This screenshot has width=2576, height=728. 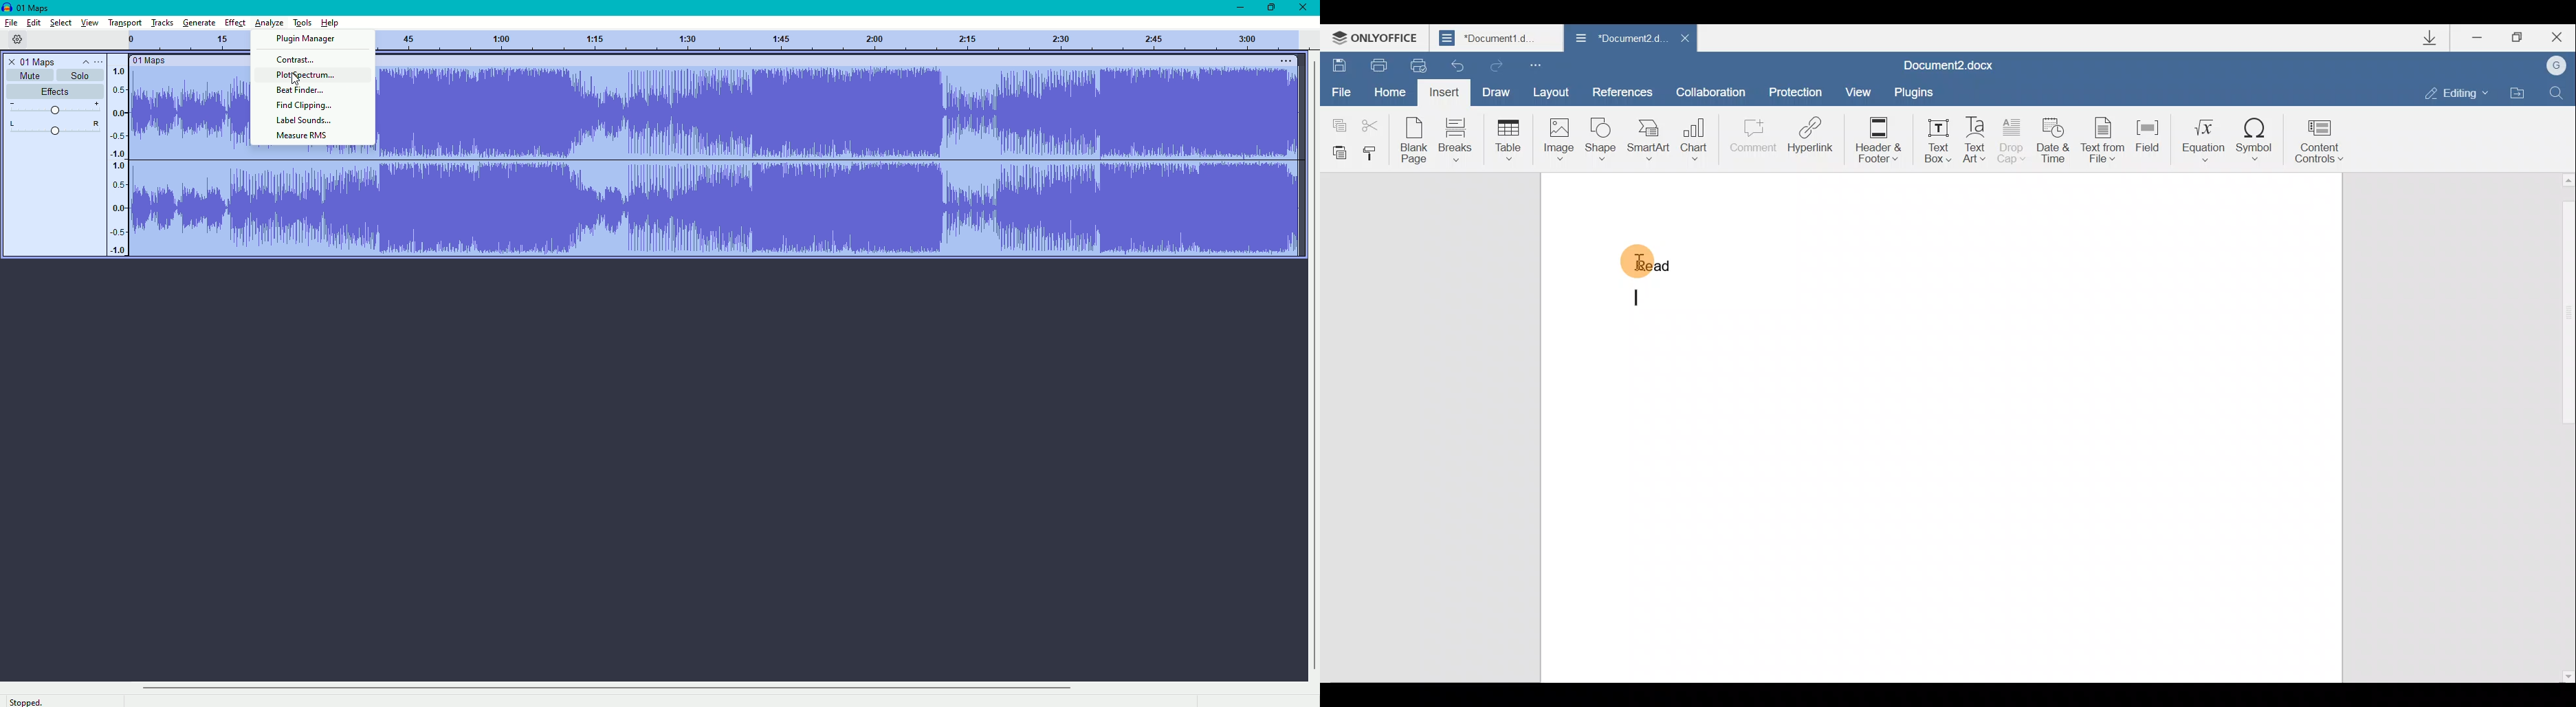 I want to click on Minimize, so click(x=2478, y=39).